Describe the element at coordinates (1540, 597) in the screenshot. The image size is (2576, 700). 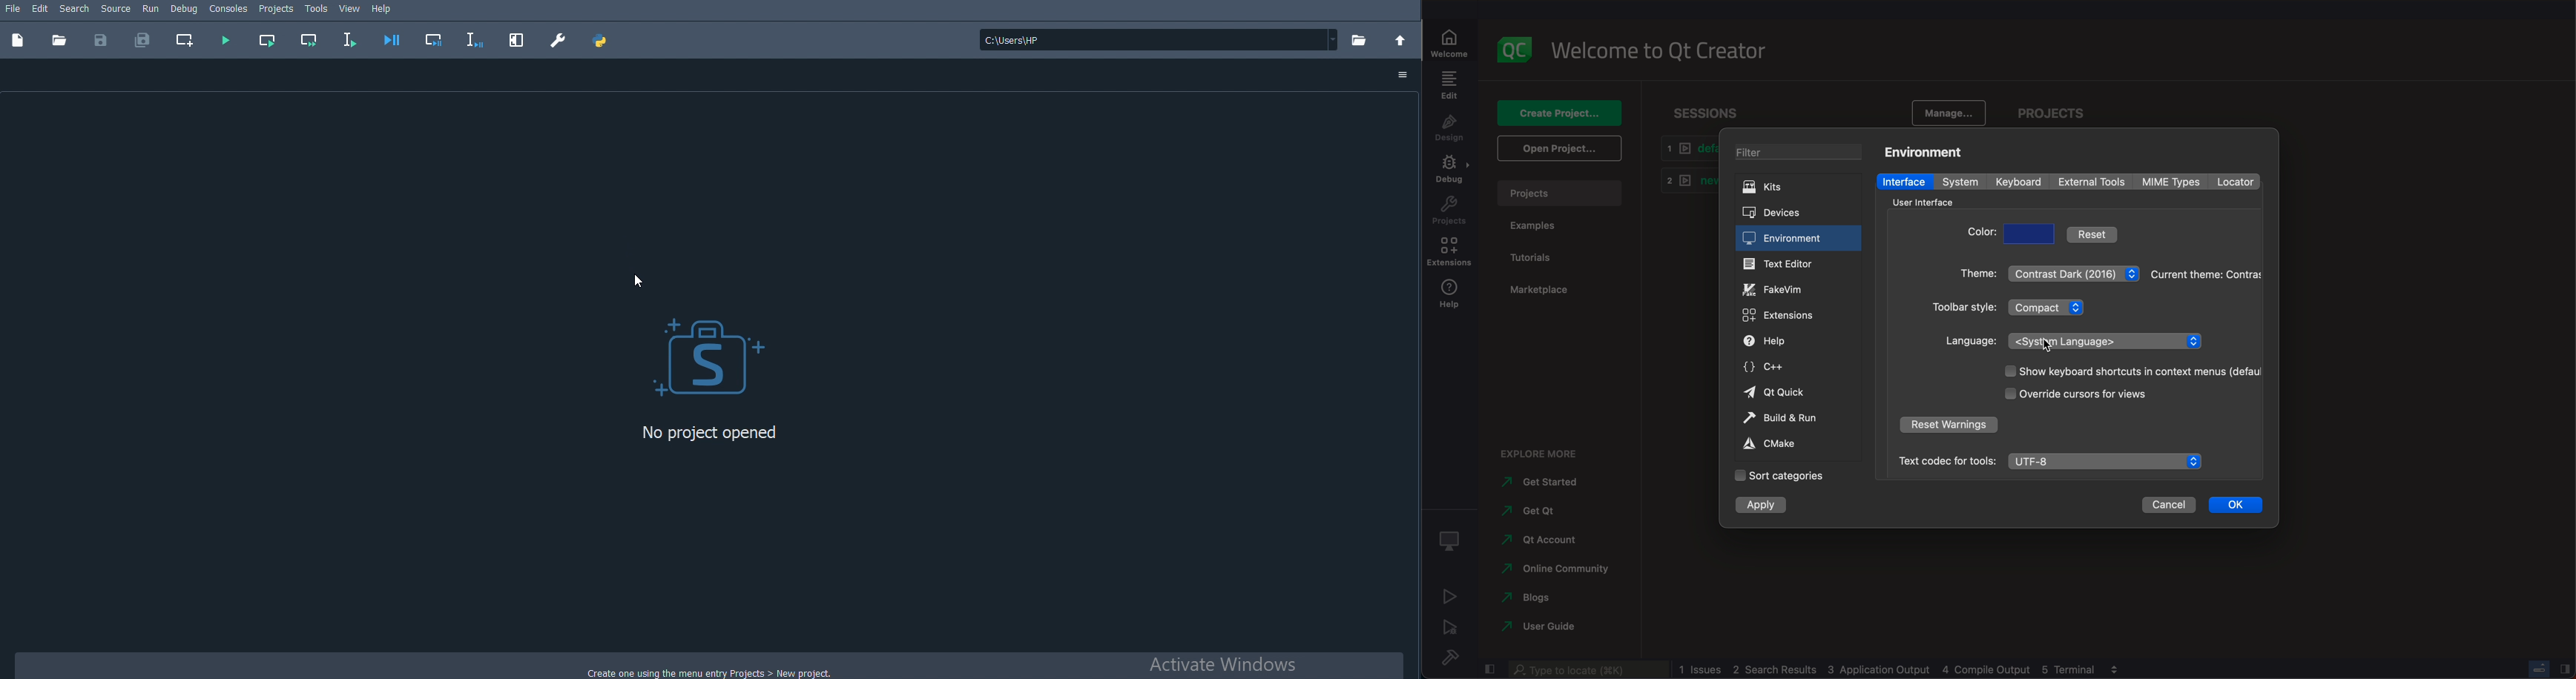
I see `blogs` at that location.